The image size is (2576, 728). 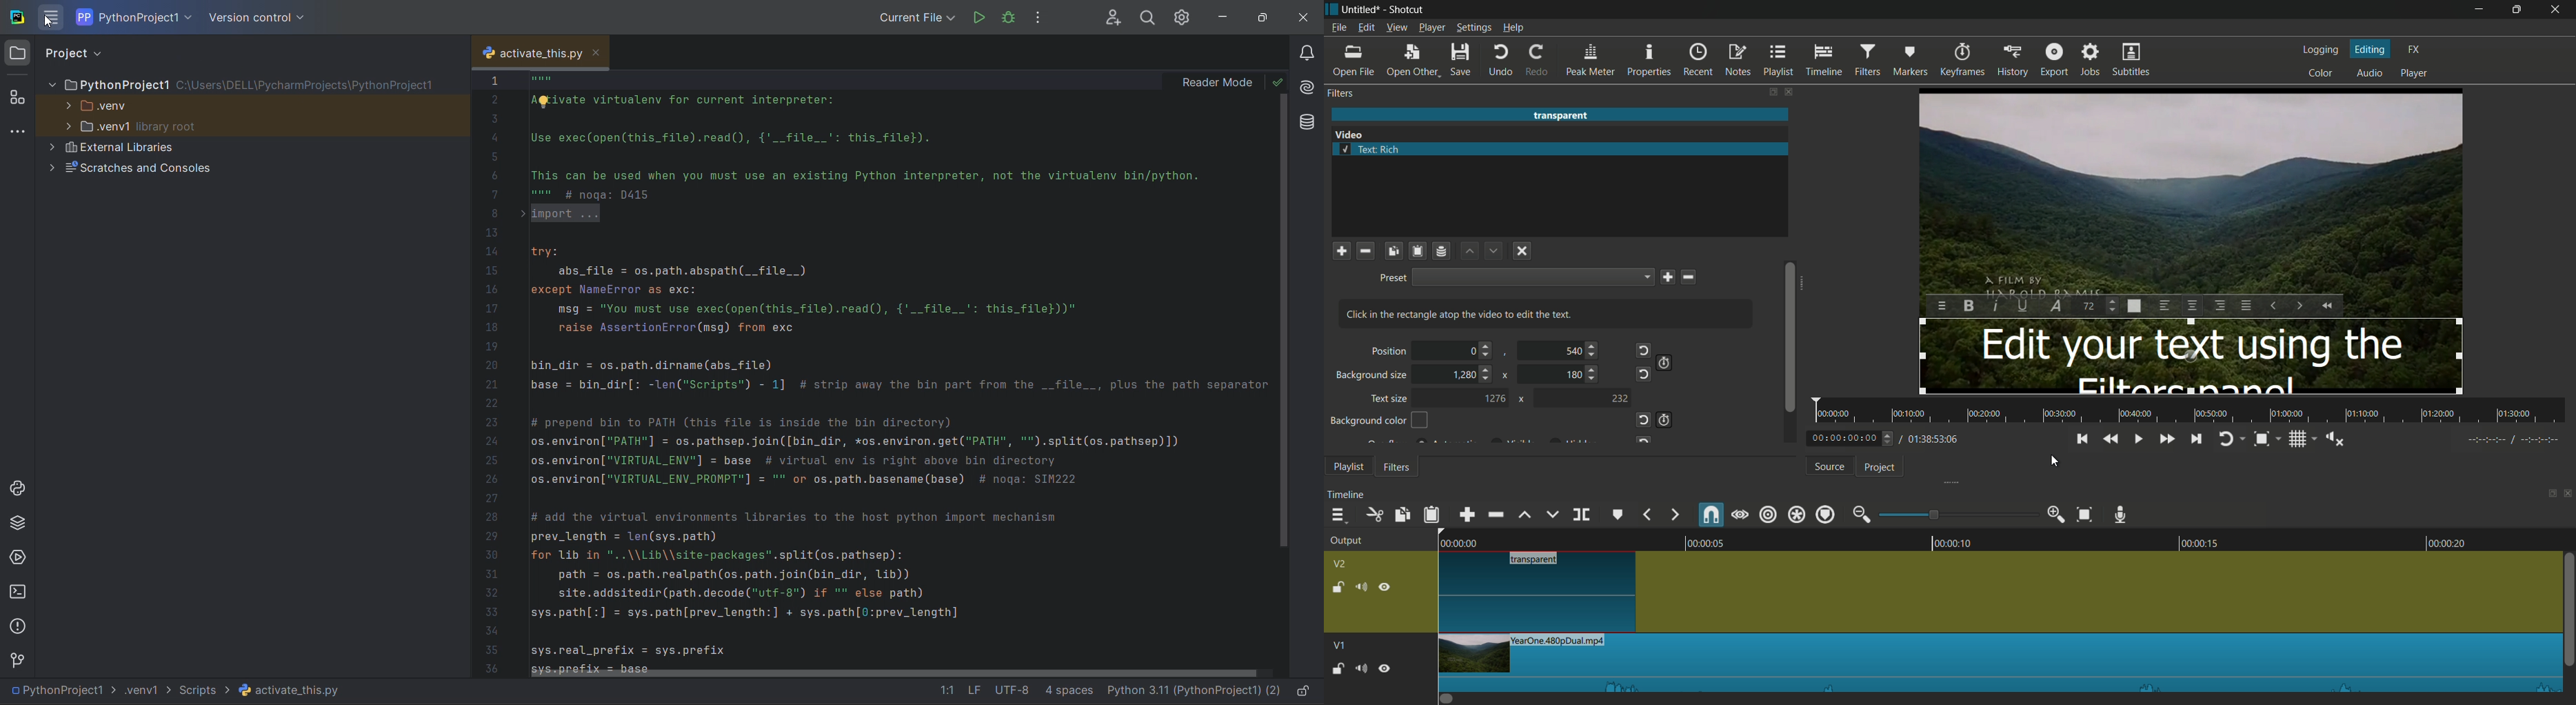 What do you see at coordinates (1451, 542) in the screenshot?
I see `00:00:00` at bounding box center [1451, 542].